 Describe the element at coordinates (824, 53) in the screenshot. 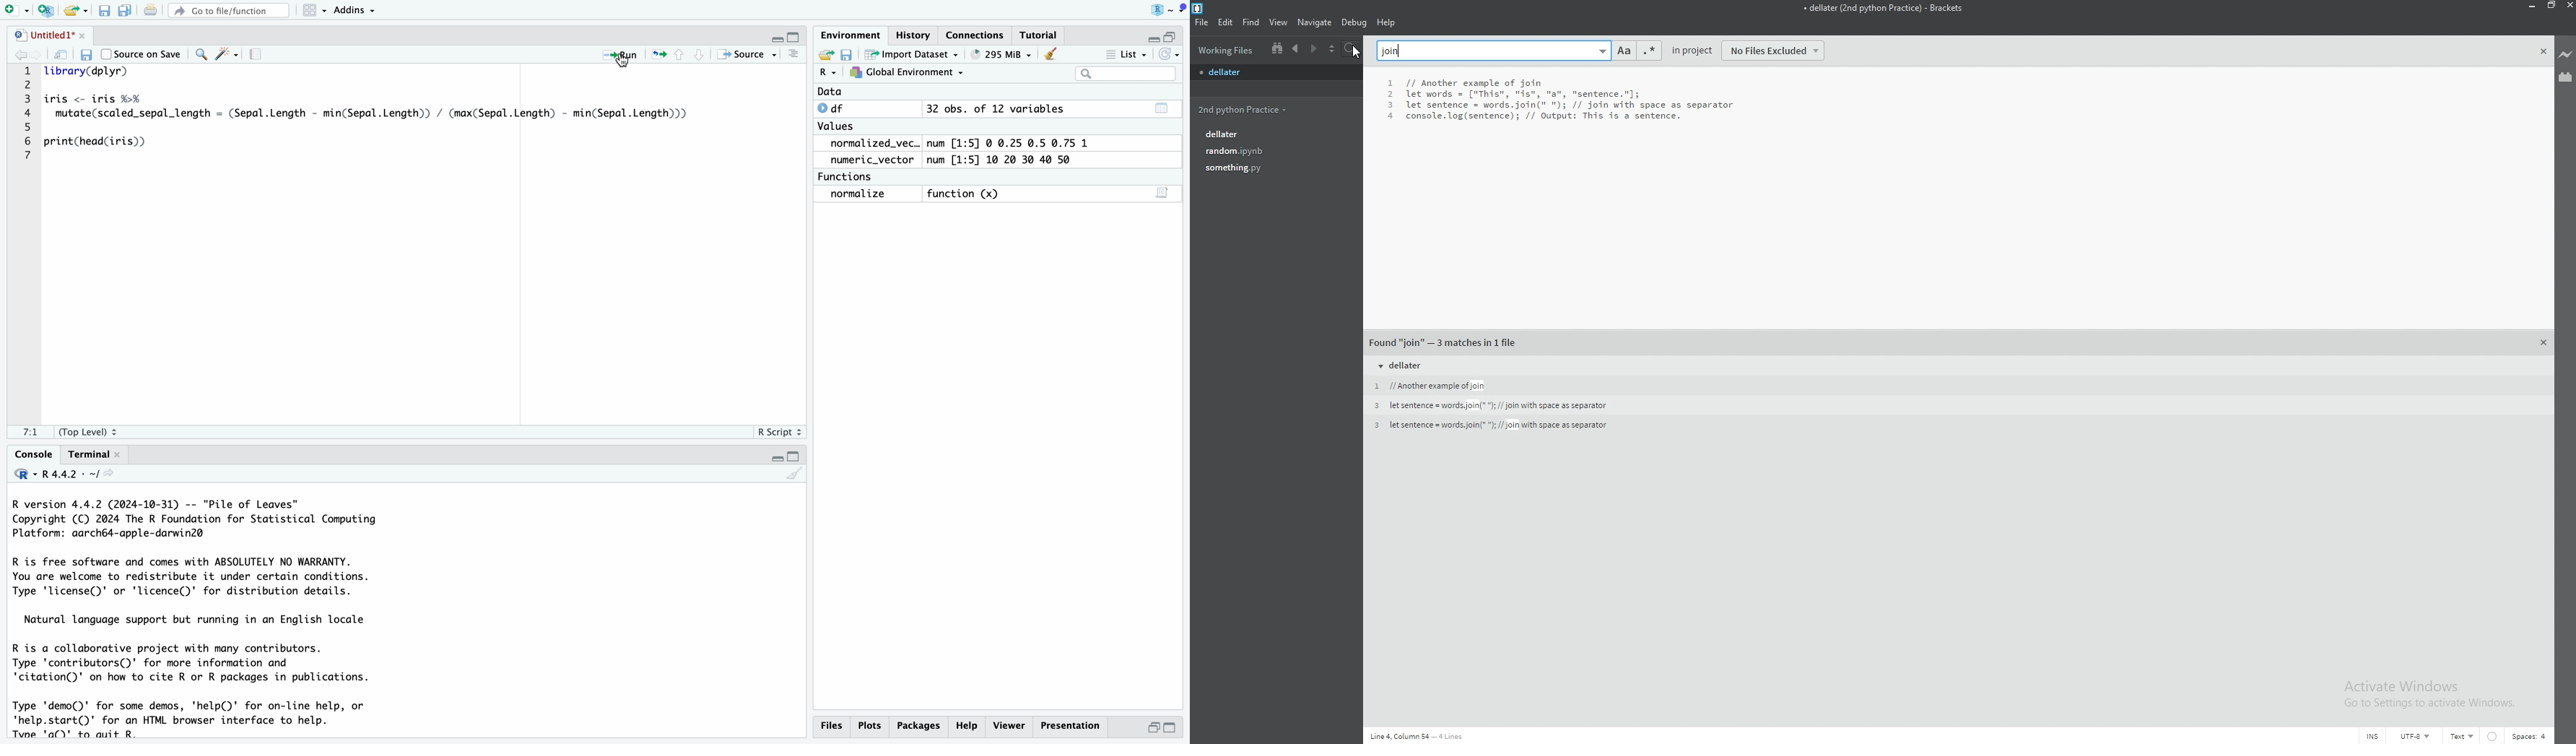

I see `Open` at that location.